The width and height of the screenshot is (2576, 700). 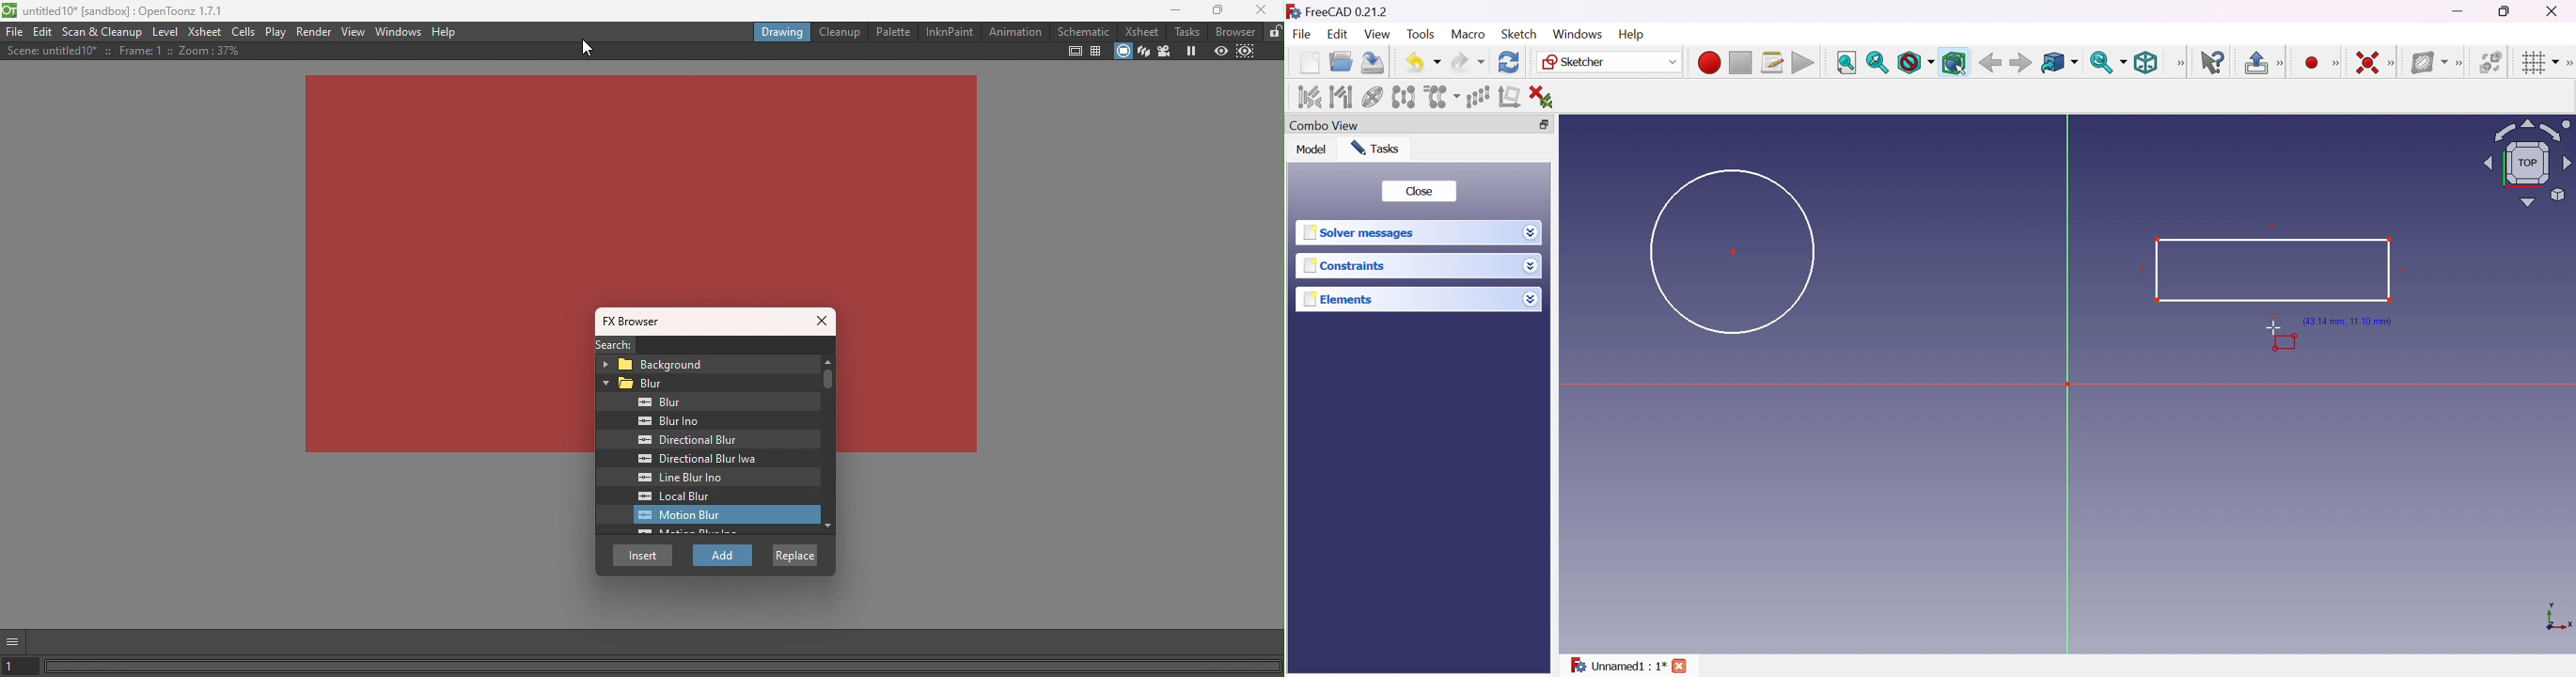 I want to click on Rectangle, so click(x=2273, y=270).